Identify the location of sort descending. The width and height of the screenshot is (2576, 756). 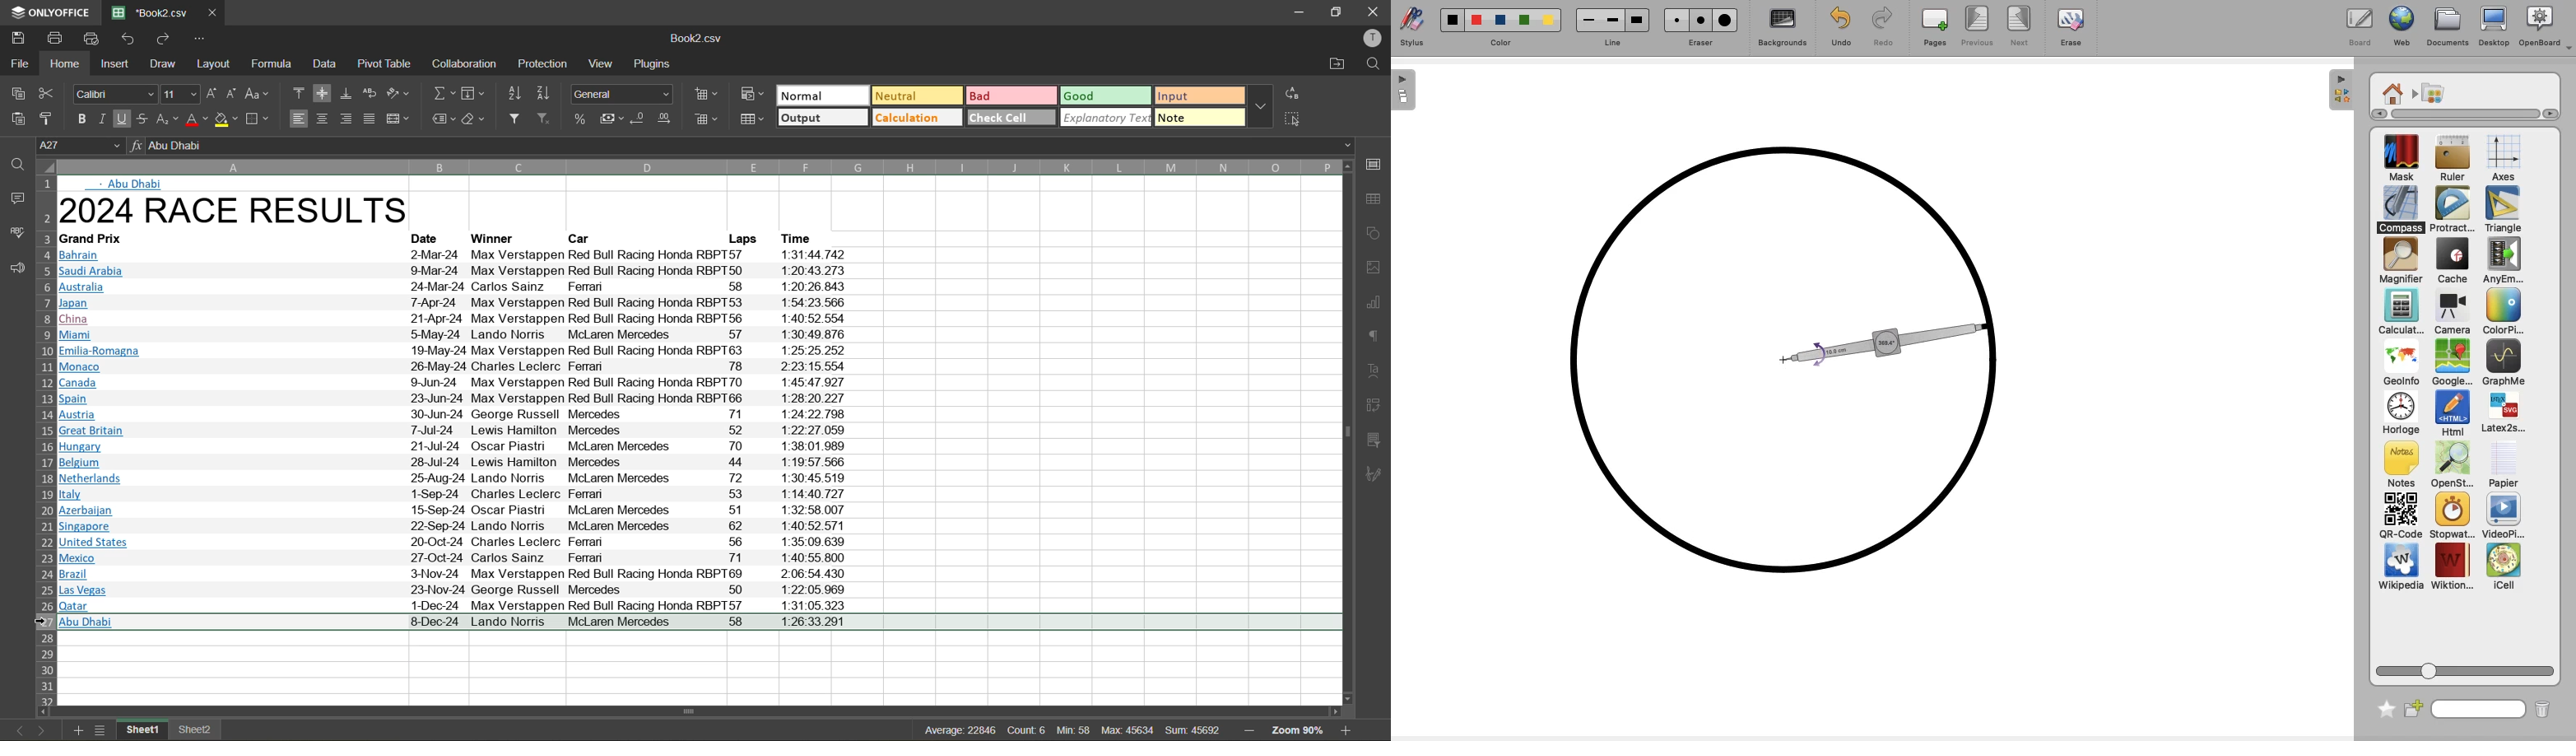
(544, 94).